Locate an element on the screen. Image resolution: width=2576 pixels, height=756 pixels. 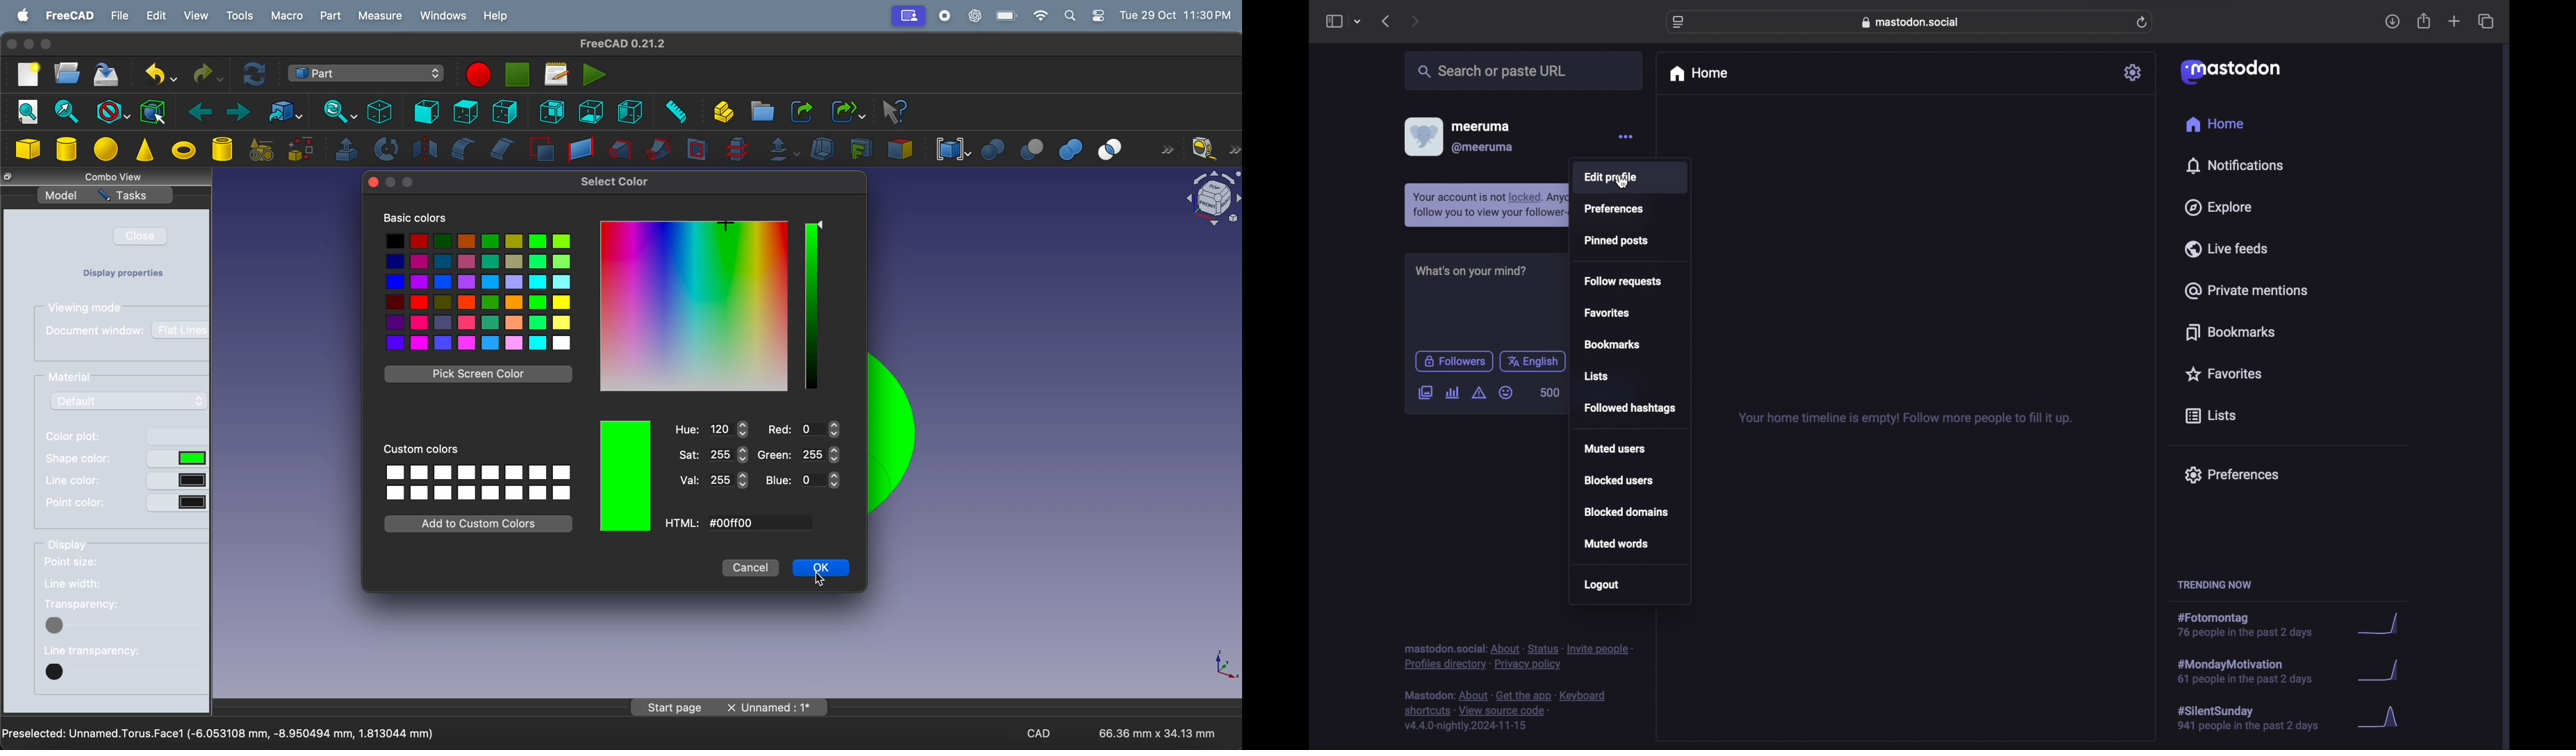
open is located at coordinates (67, 75).